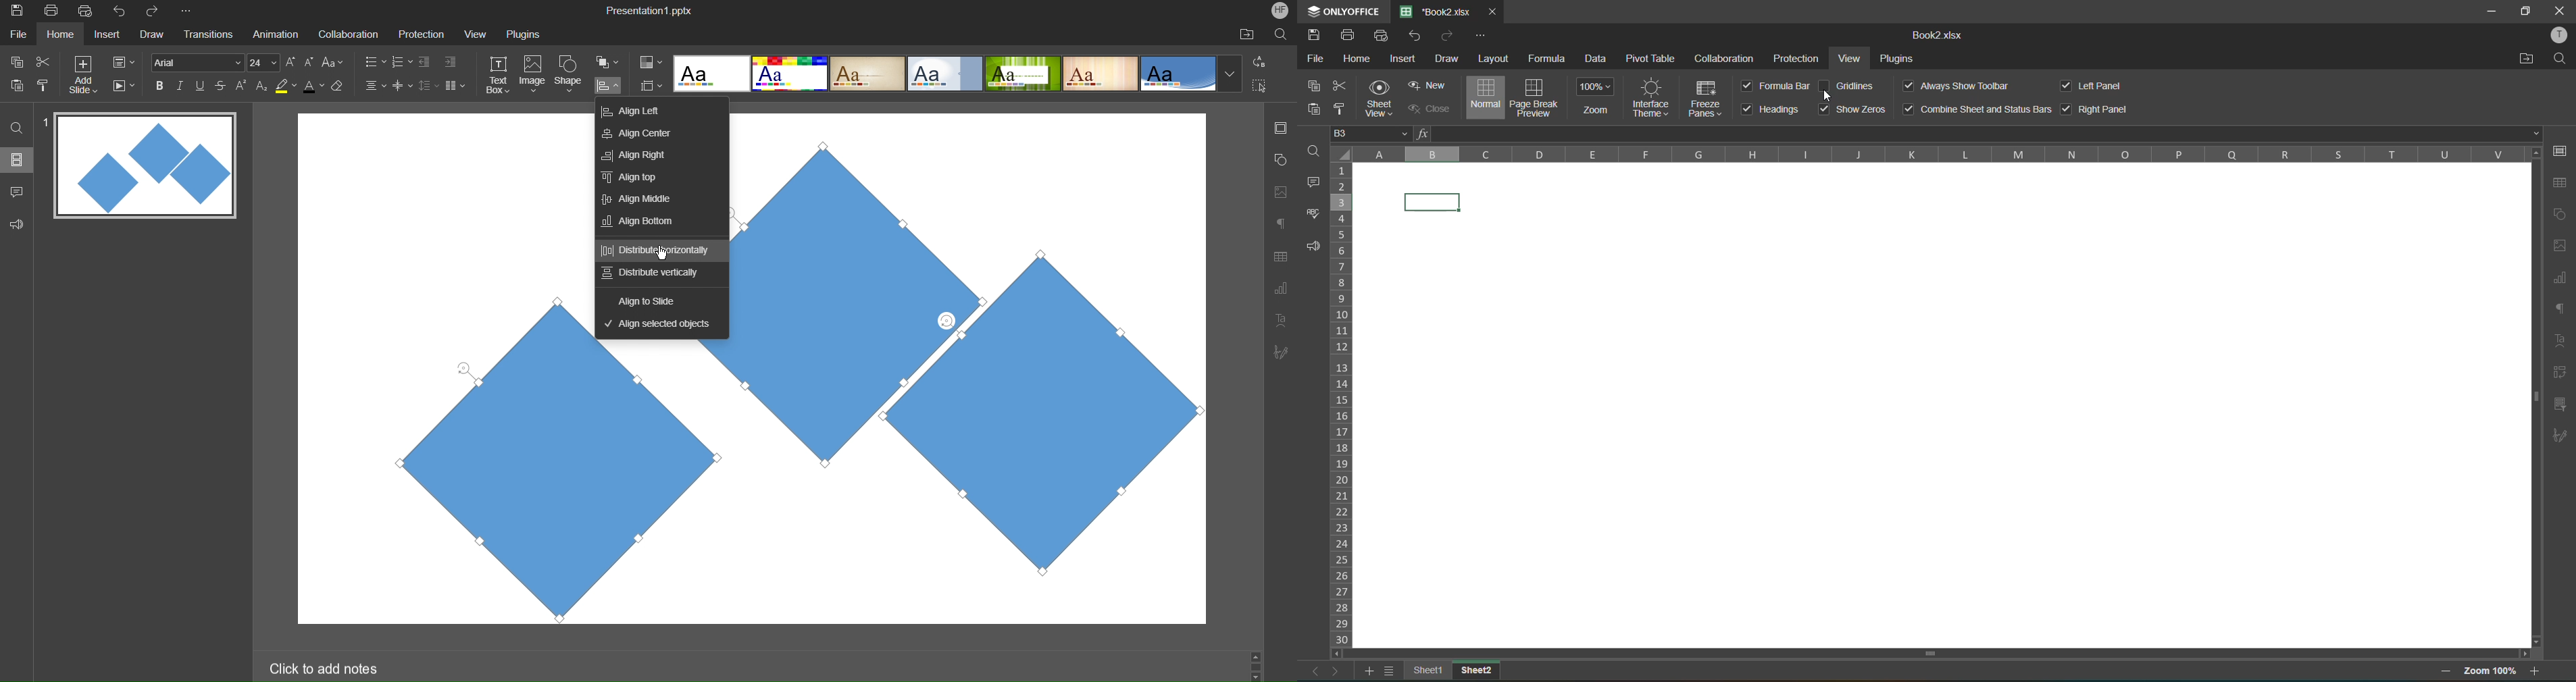 The height and width of the screenshot is (700, 2576). What do you see at coordinates (20, 223) in the screenshot?
I see `support` at bounding box center [20, 223].